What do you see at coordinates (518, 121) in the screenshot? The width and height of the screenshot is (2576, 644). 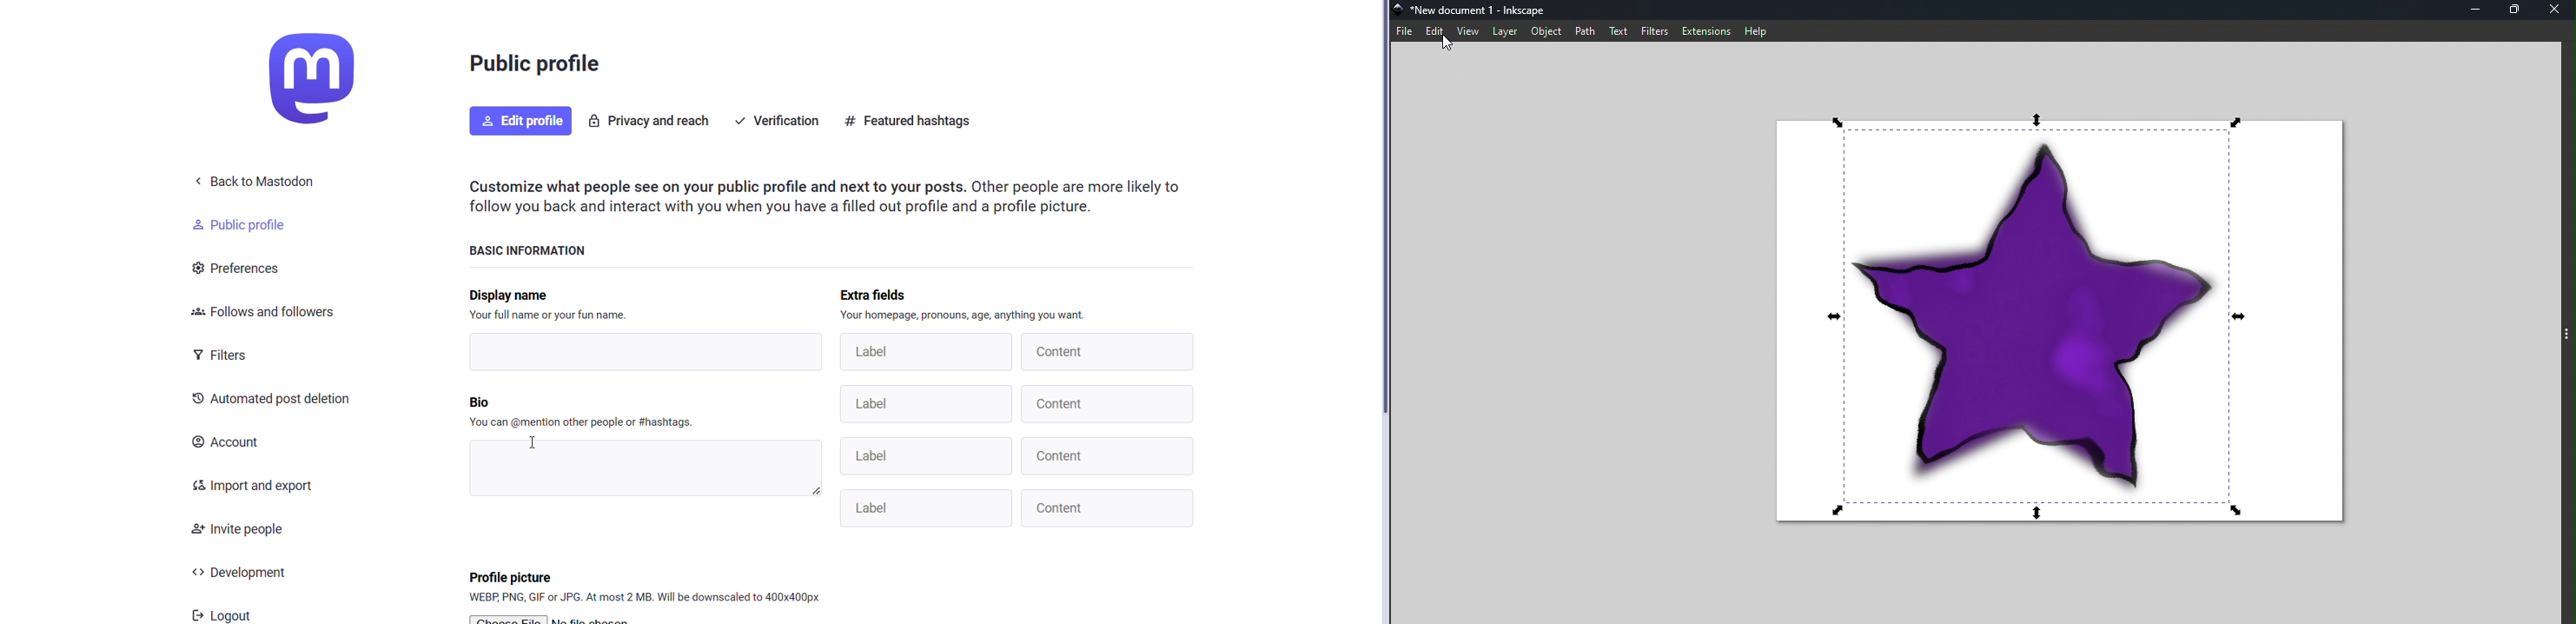 I see `Edit Profile` at bounding box center [518, 121].